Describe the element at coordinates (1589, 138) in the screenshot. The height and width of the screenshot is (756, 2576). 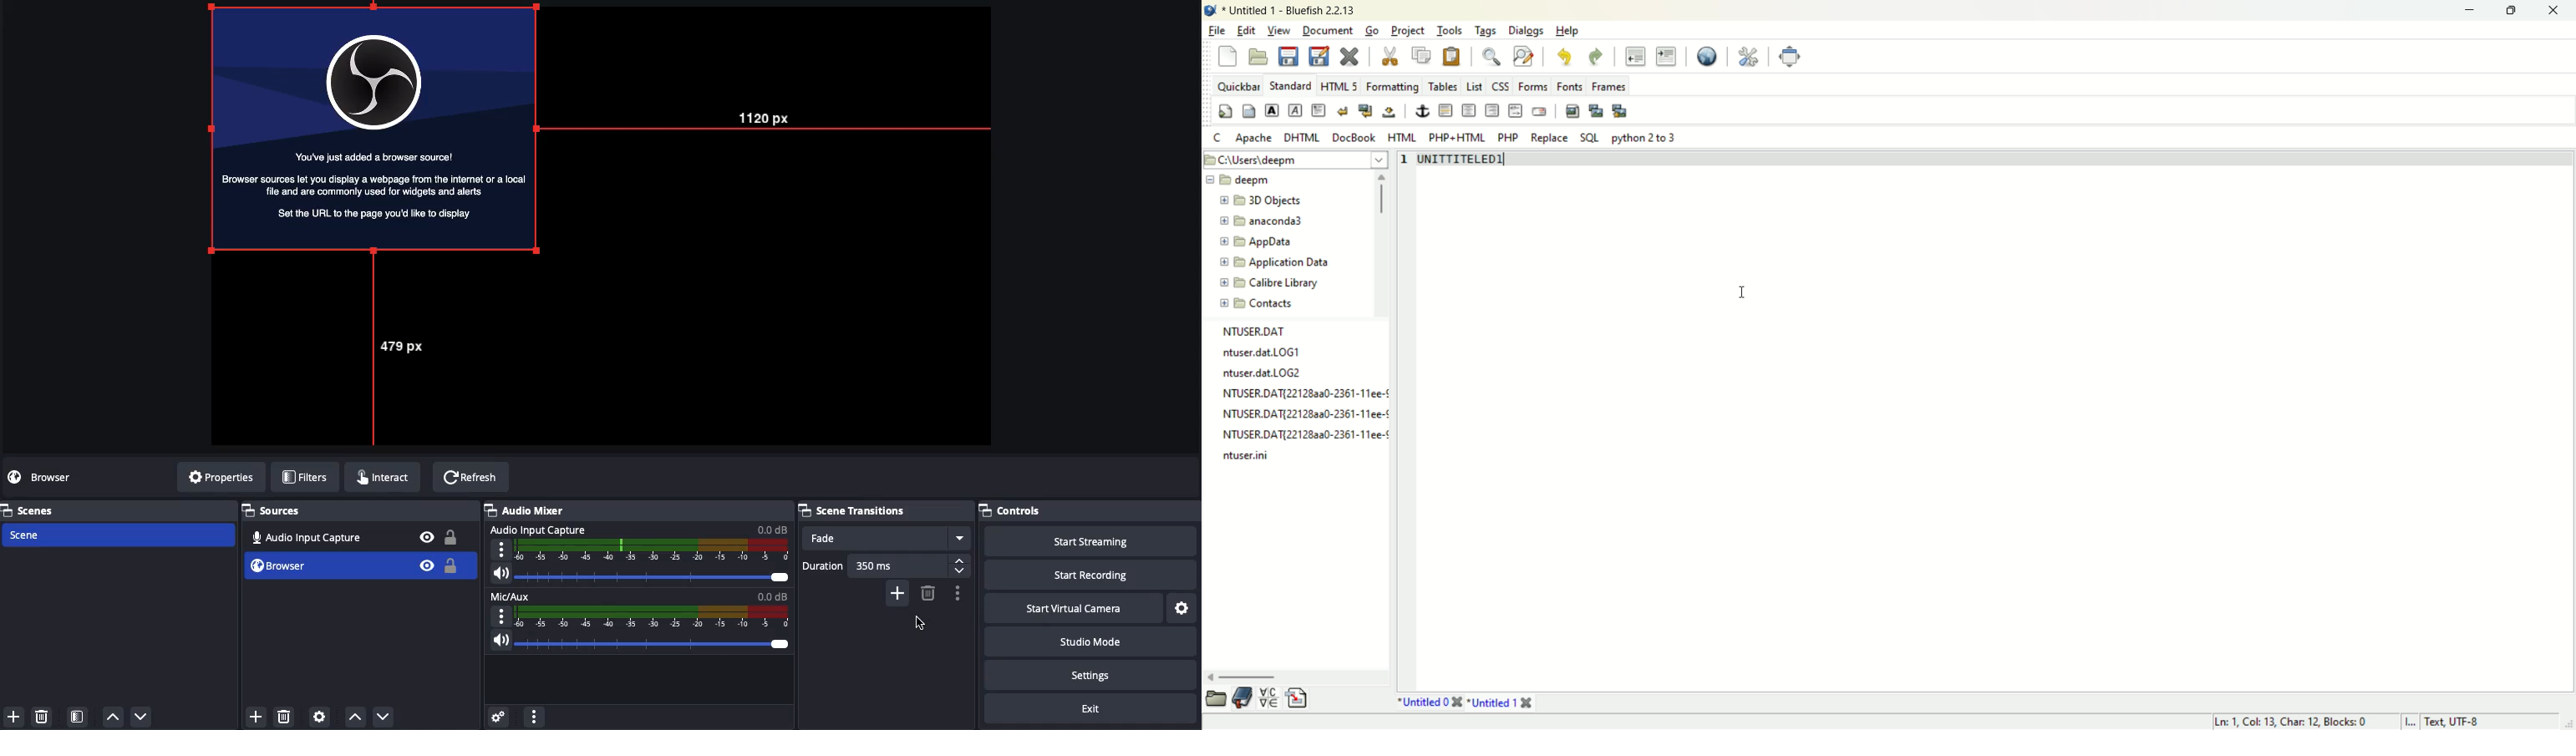
I see `SQL` at that location.